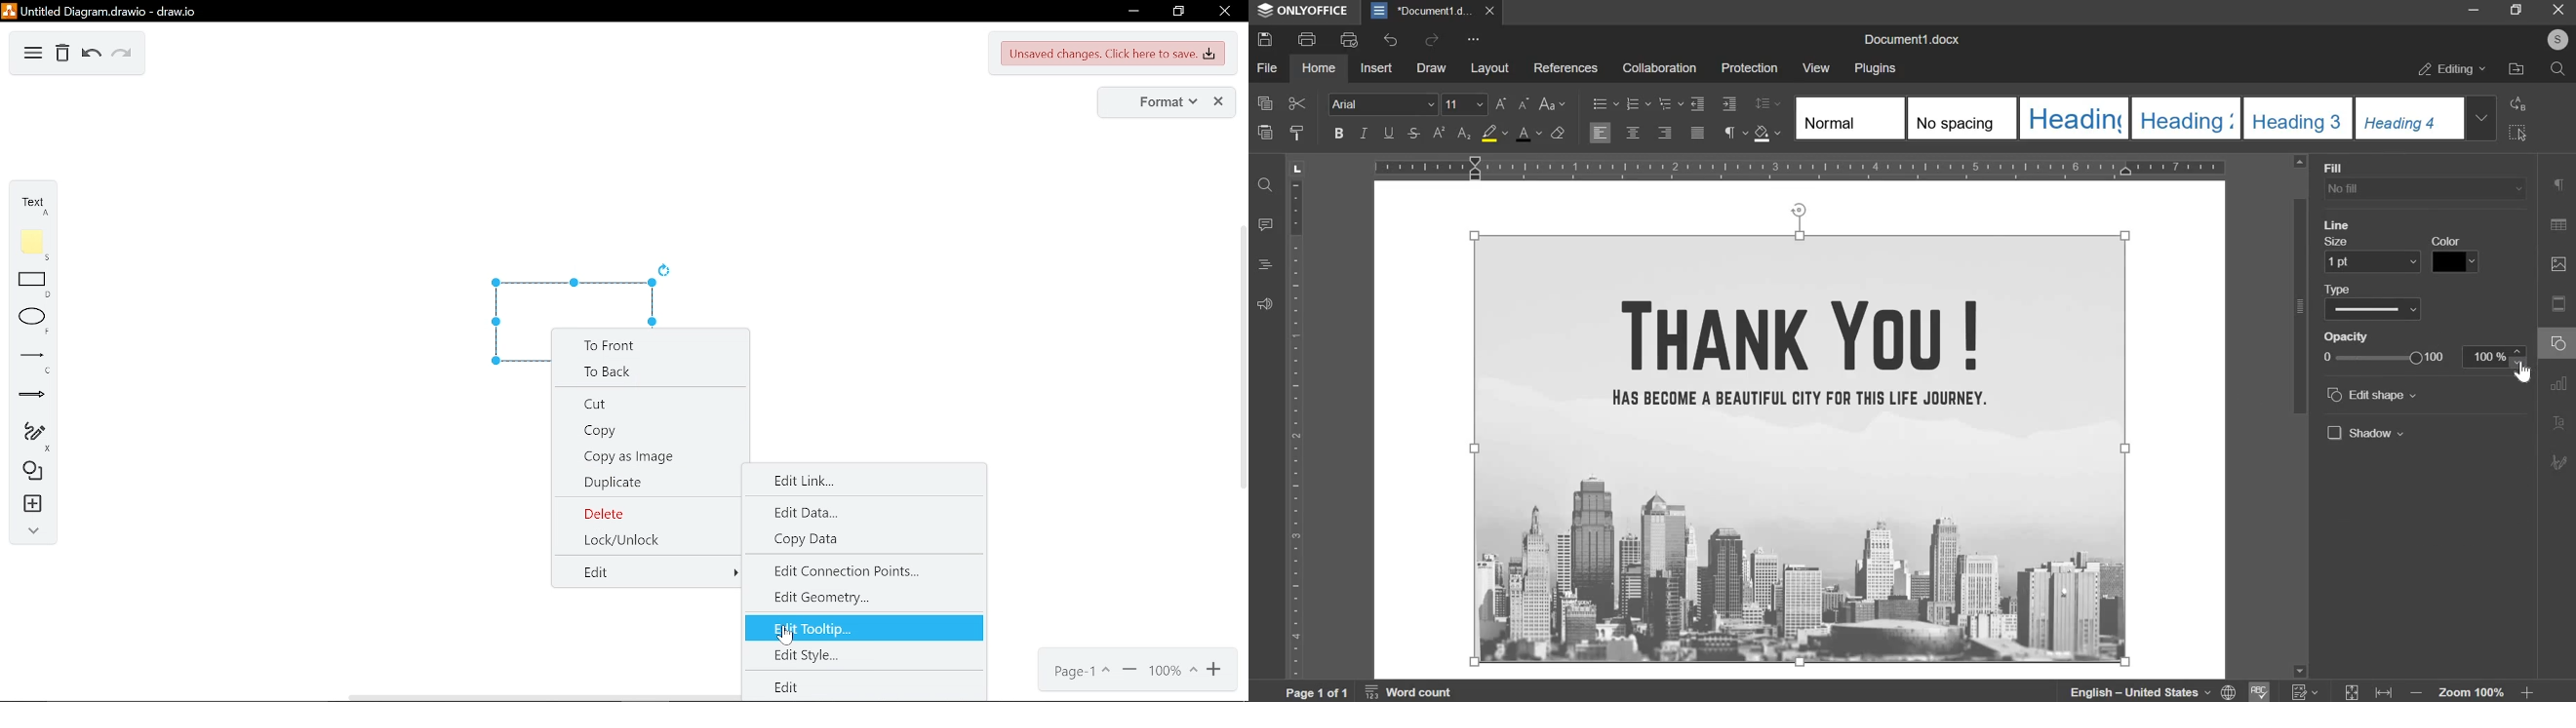 The width and height of the screenshot is (2576, 728). What do you see at coordinates (1265, 131) in the screenshot?
I see `paste` at bounding box center [1265, 131].